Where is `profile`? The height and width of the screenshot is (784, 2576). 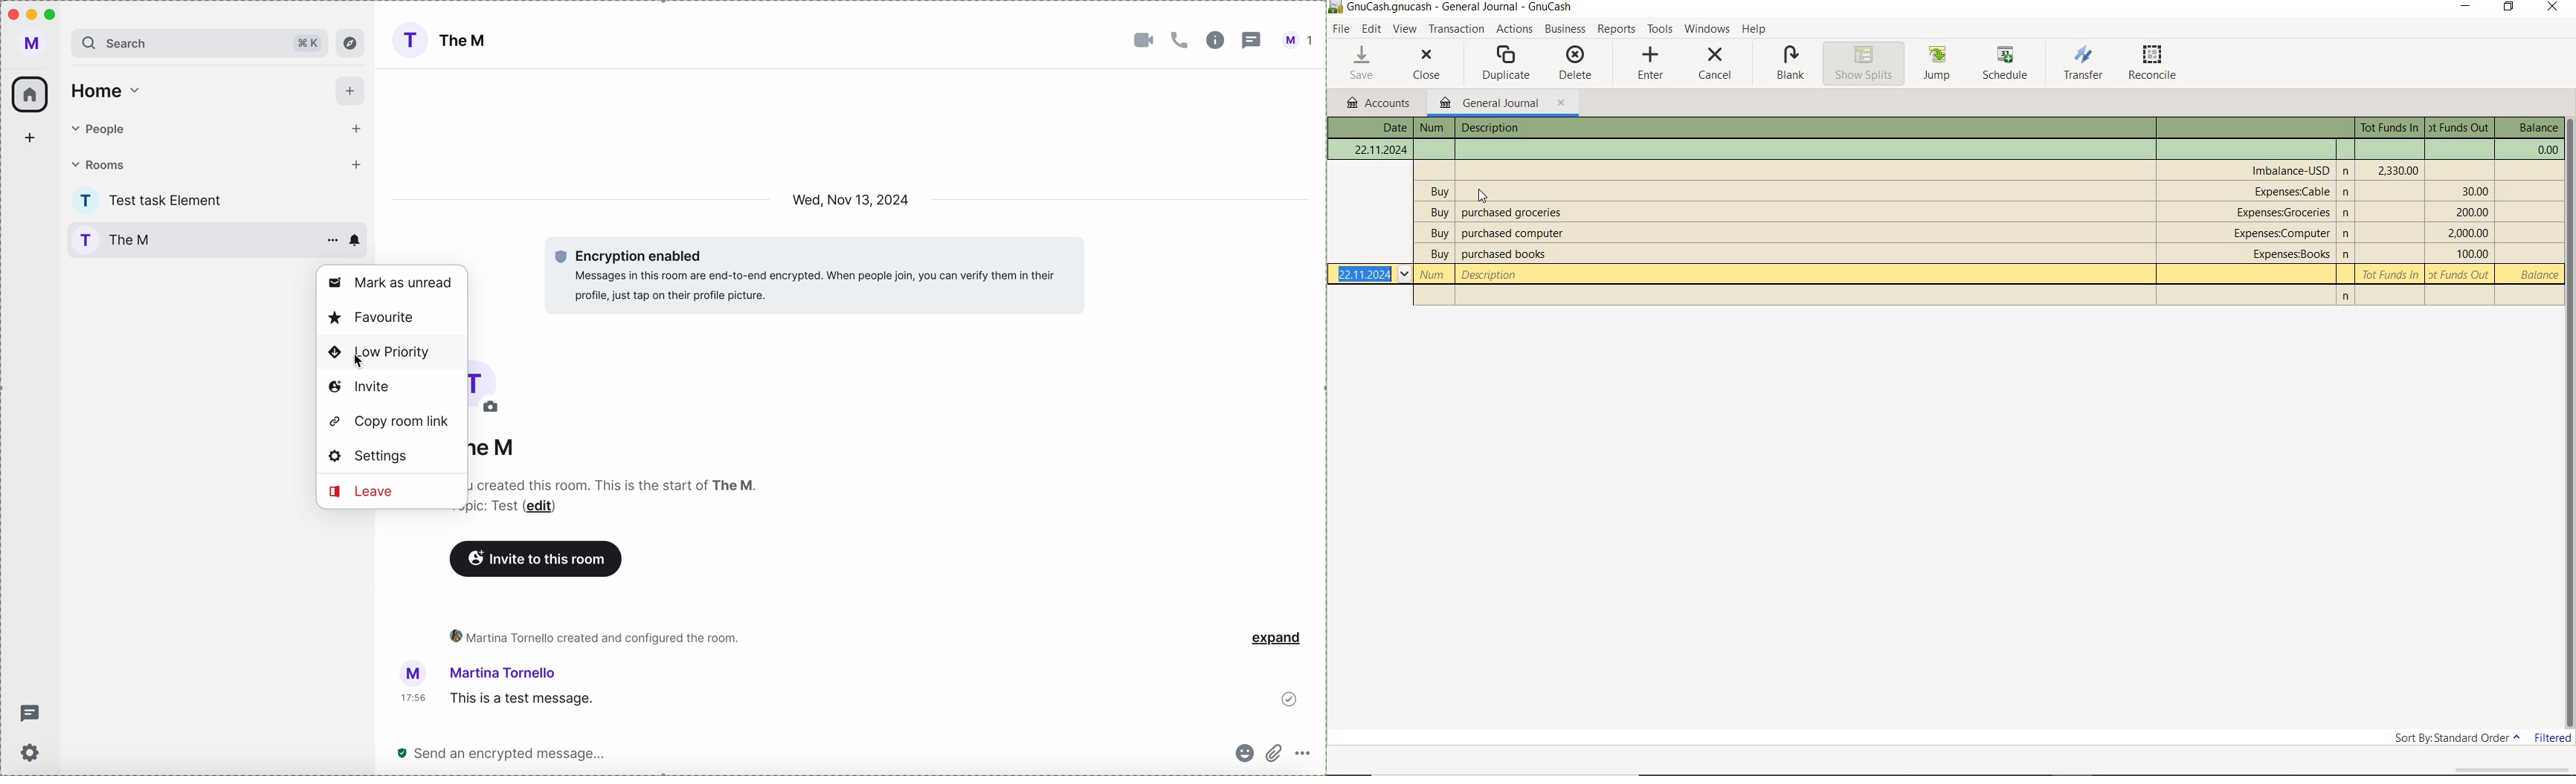
profile is located at coordinates (406, 40).